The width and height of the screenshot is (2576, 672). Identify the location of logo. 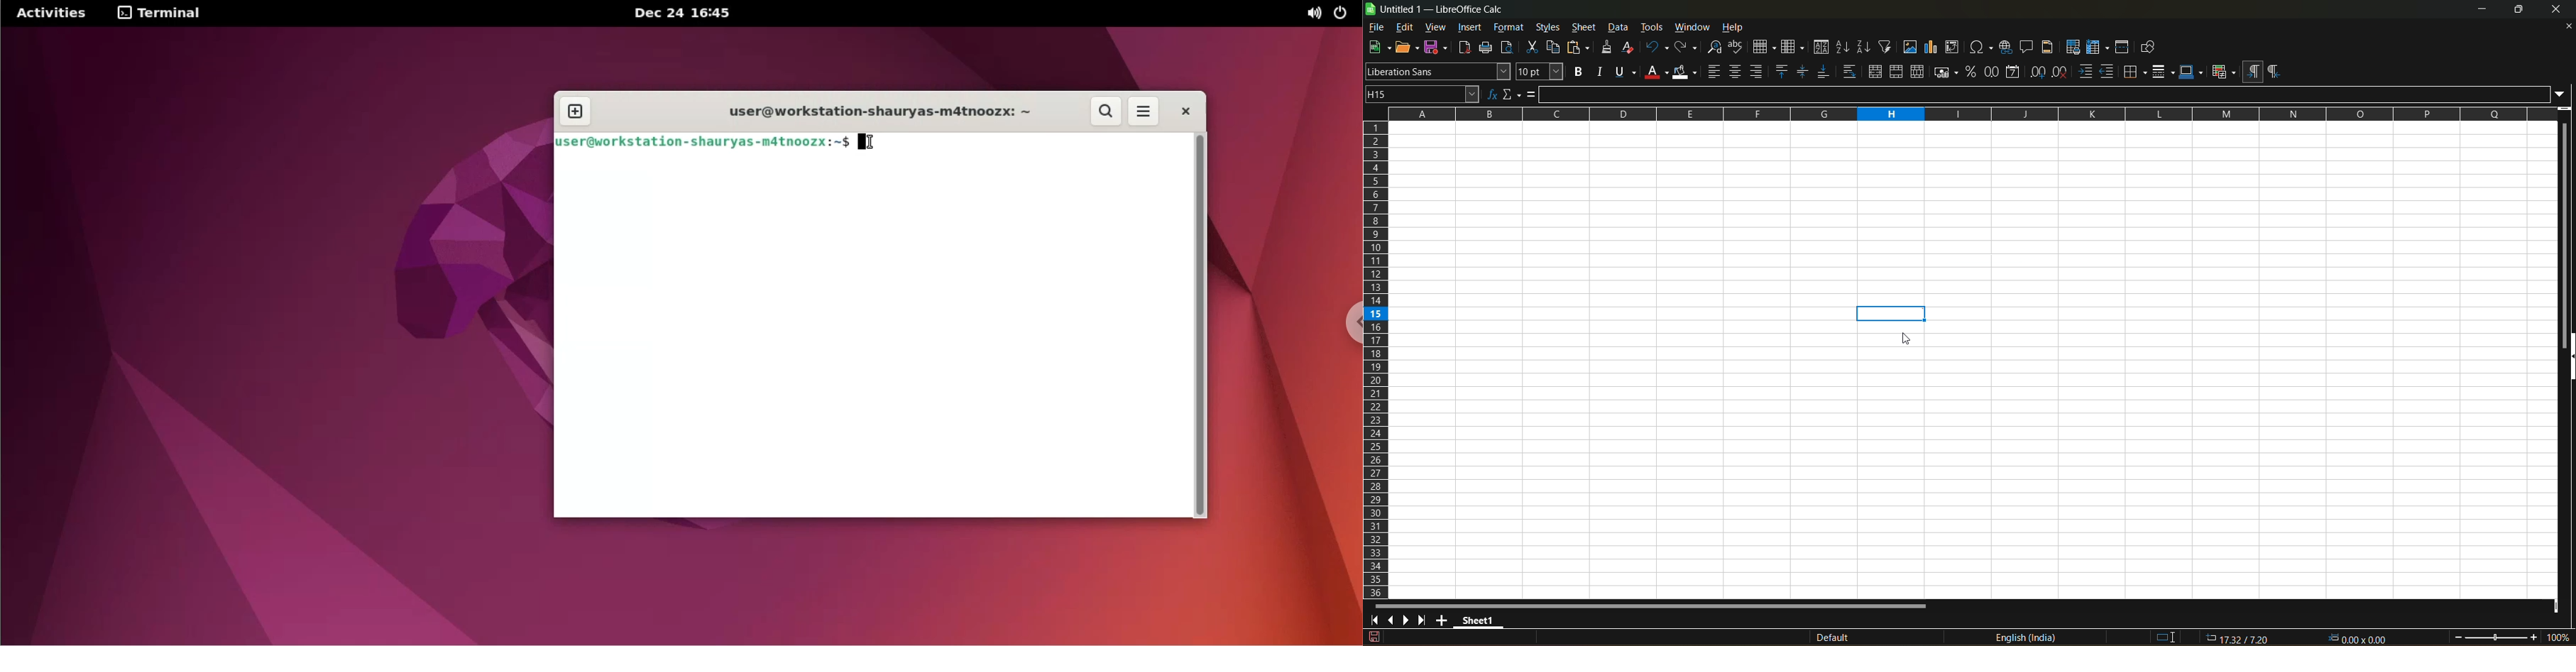
(1372, 9).